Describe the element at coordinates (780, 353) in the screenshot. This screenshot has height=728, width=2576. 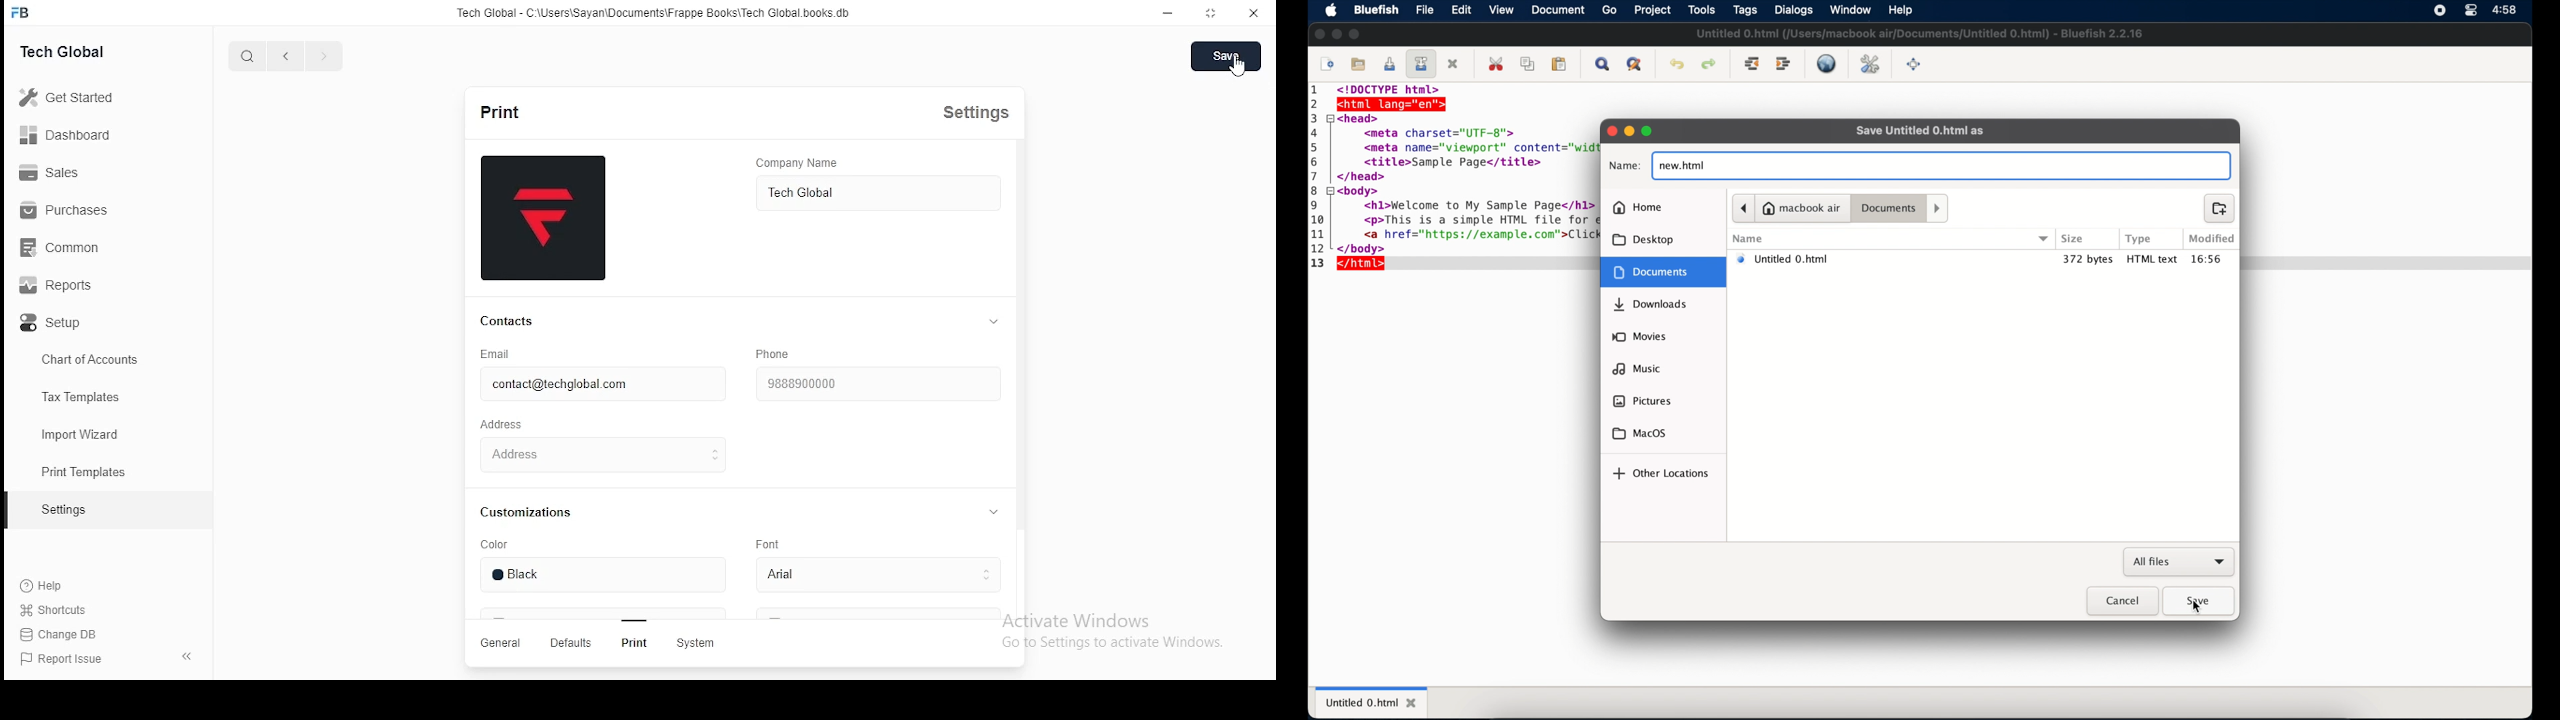
I see `Phone.` at that location.